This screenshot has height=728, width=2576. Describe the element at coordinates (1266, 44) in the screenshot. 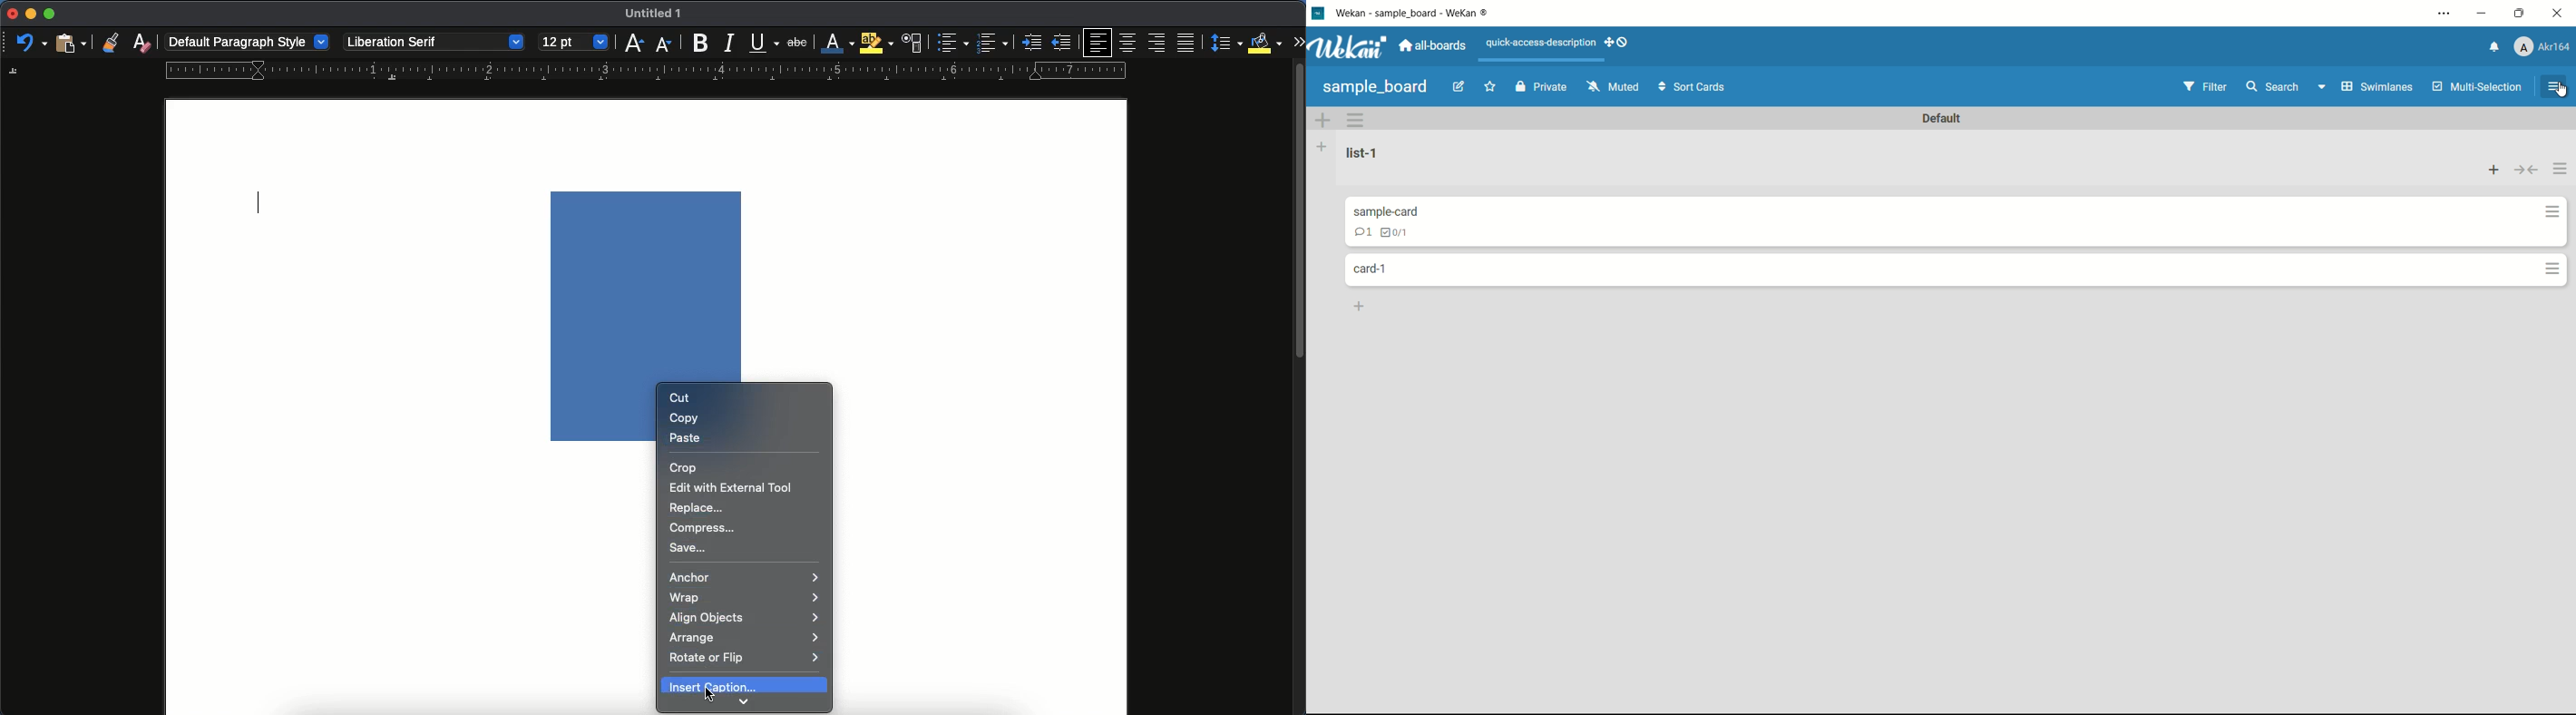

I see `fill color` at that location.